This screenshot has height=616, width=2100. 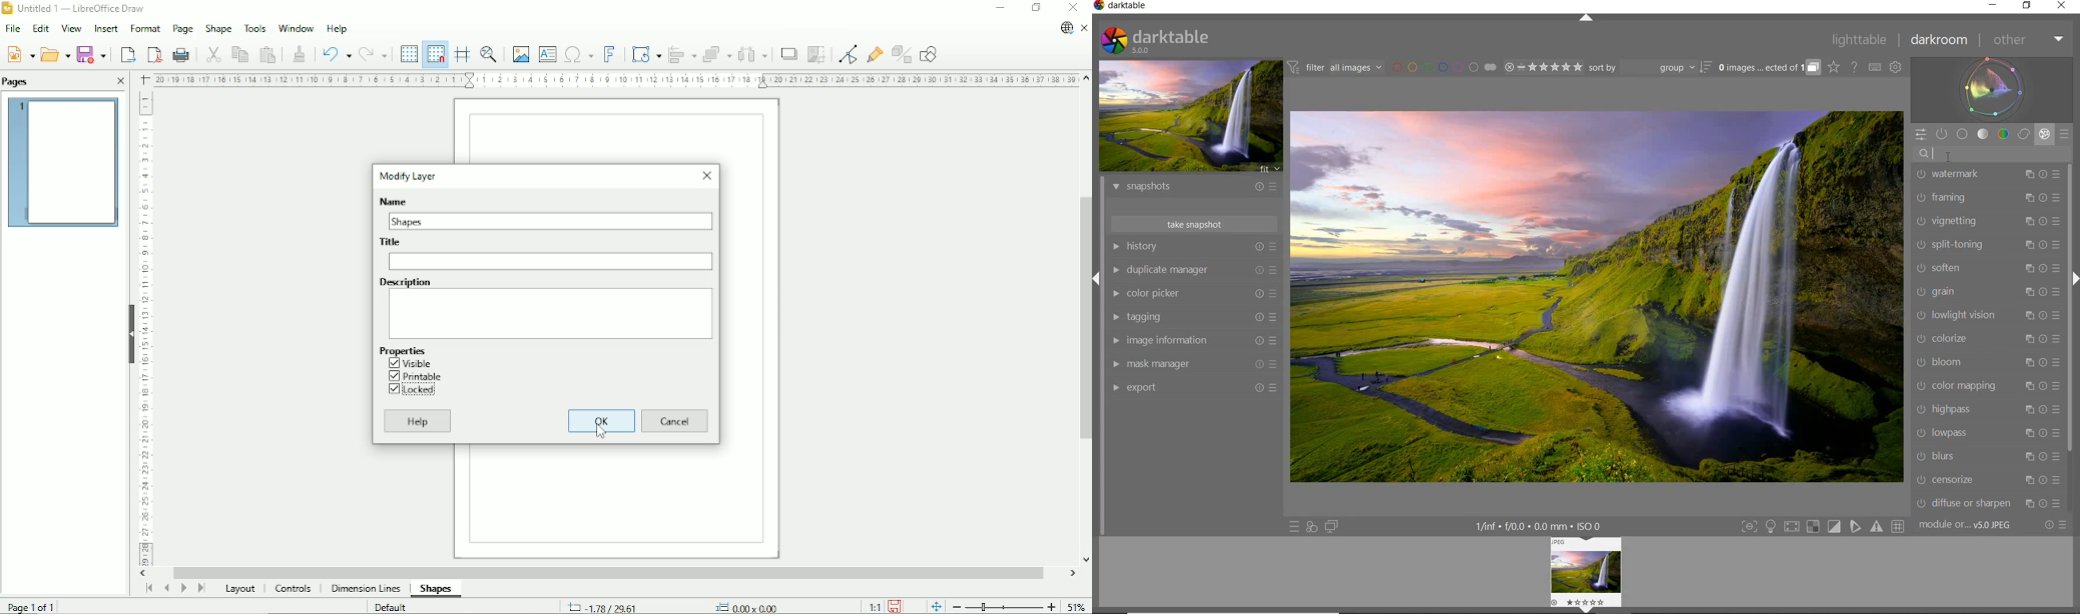 I want to click on Page, so click(x=182, y=29).